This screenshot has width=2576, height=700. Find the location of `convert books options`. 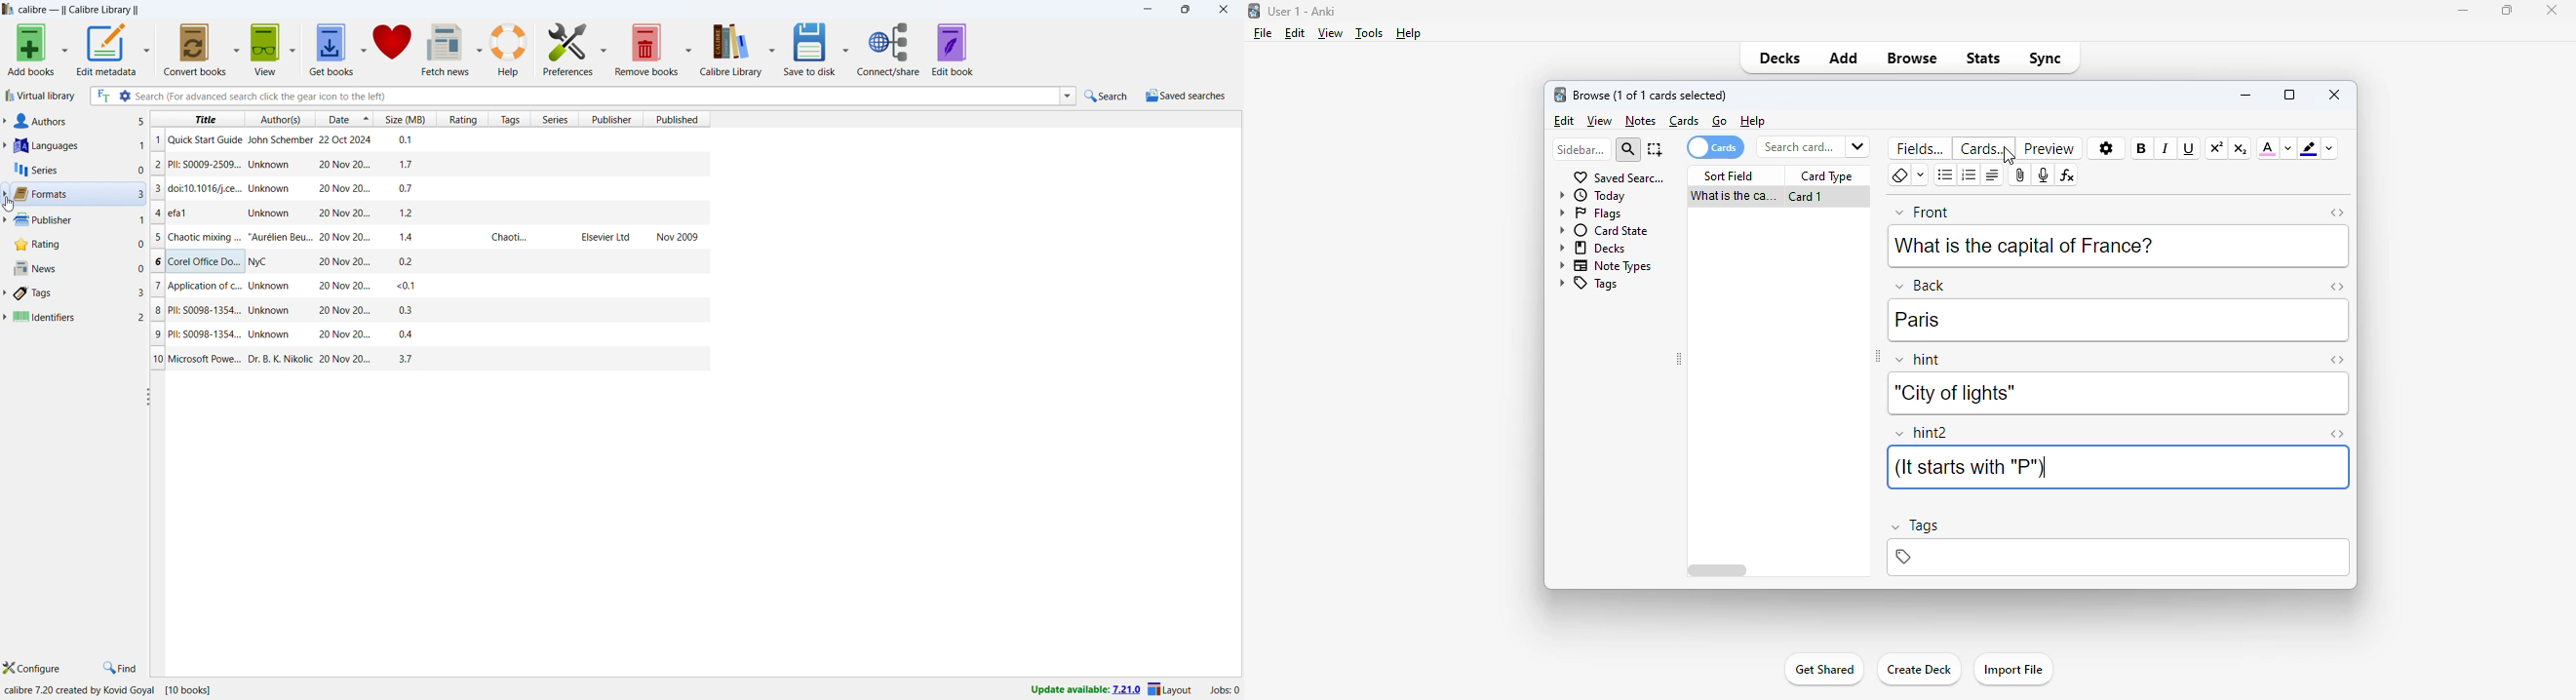

convert books options is located at coordinates (238, 49).